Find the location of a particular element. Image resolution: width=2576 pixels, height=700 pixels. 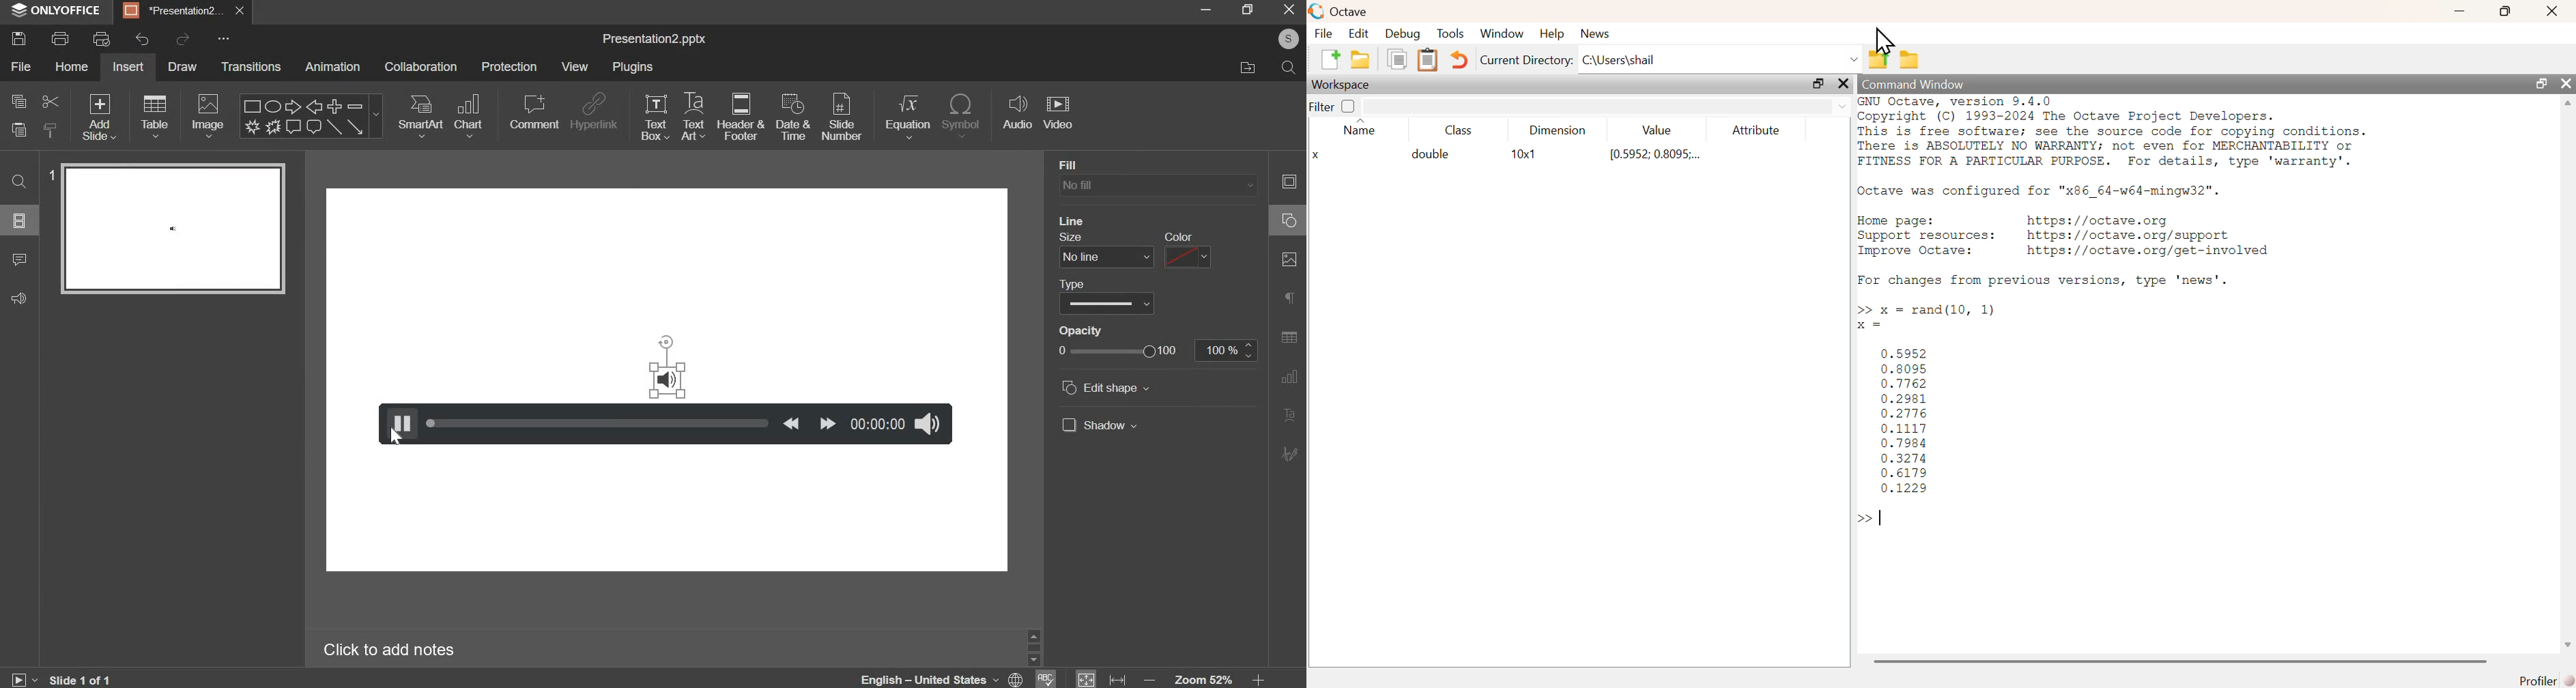

slider from 0 to 100 is located at coordinates (1117, 351).